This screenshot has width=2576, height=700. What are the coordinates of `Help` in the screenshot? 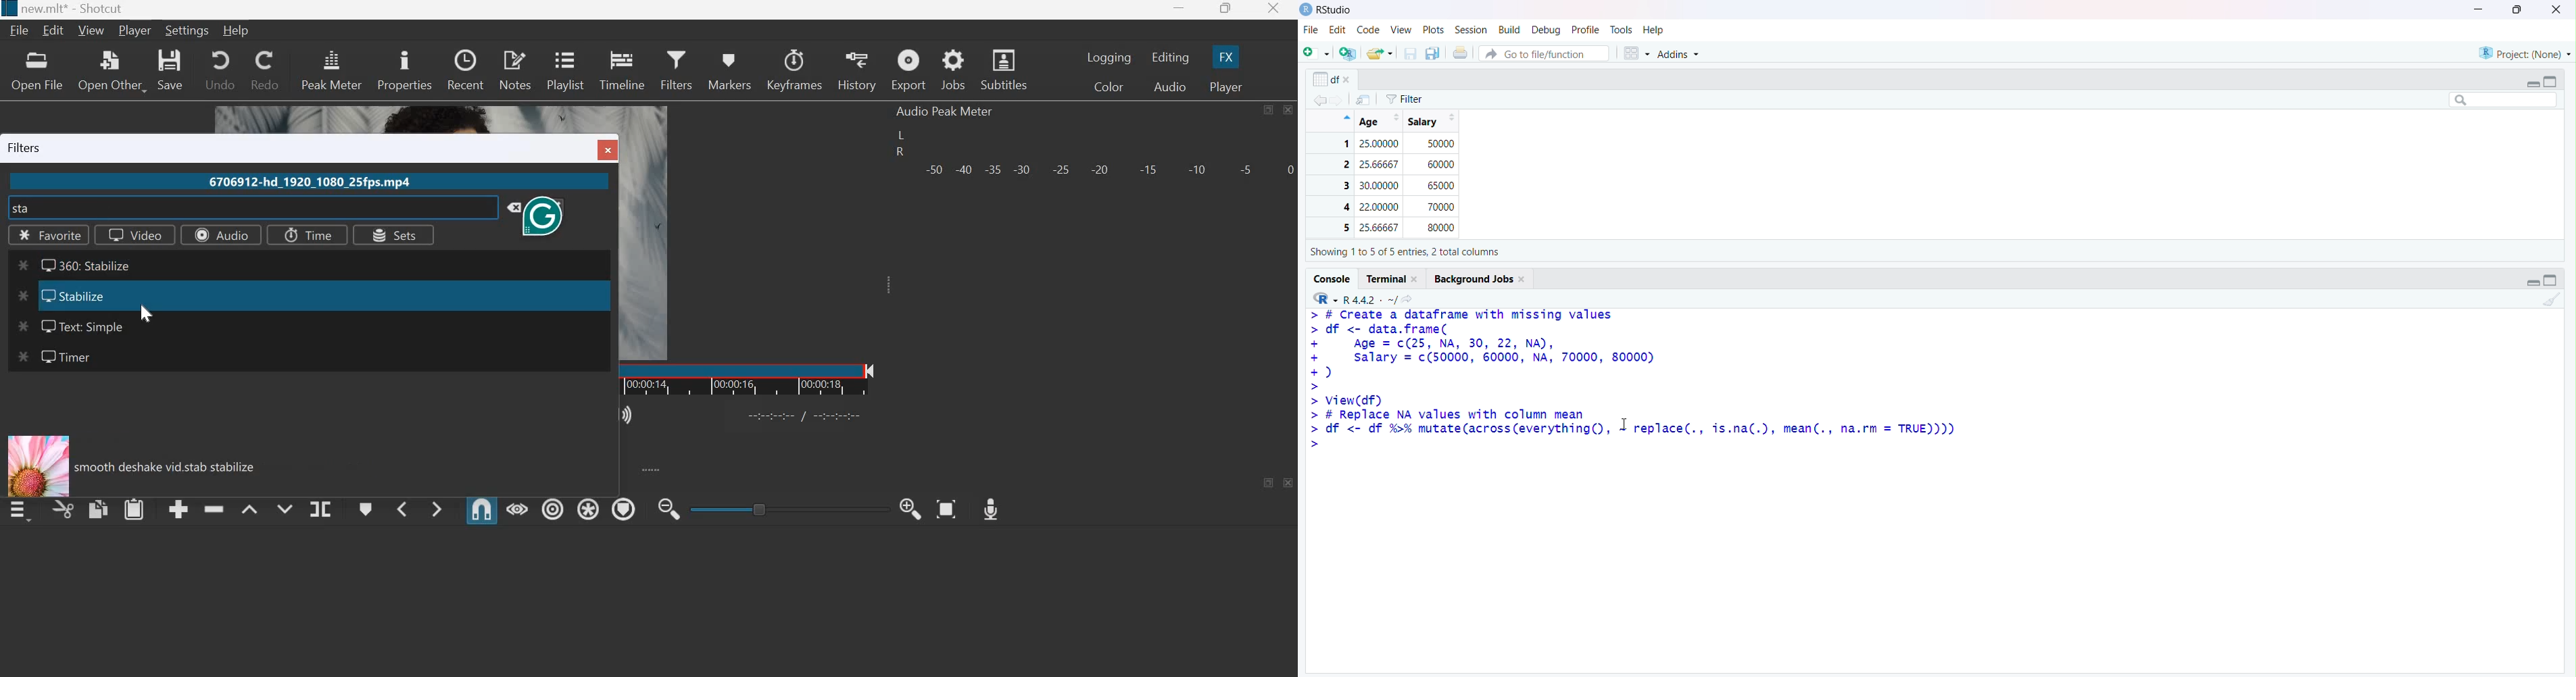 It's located at (1654, 31).